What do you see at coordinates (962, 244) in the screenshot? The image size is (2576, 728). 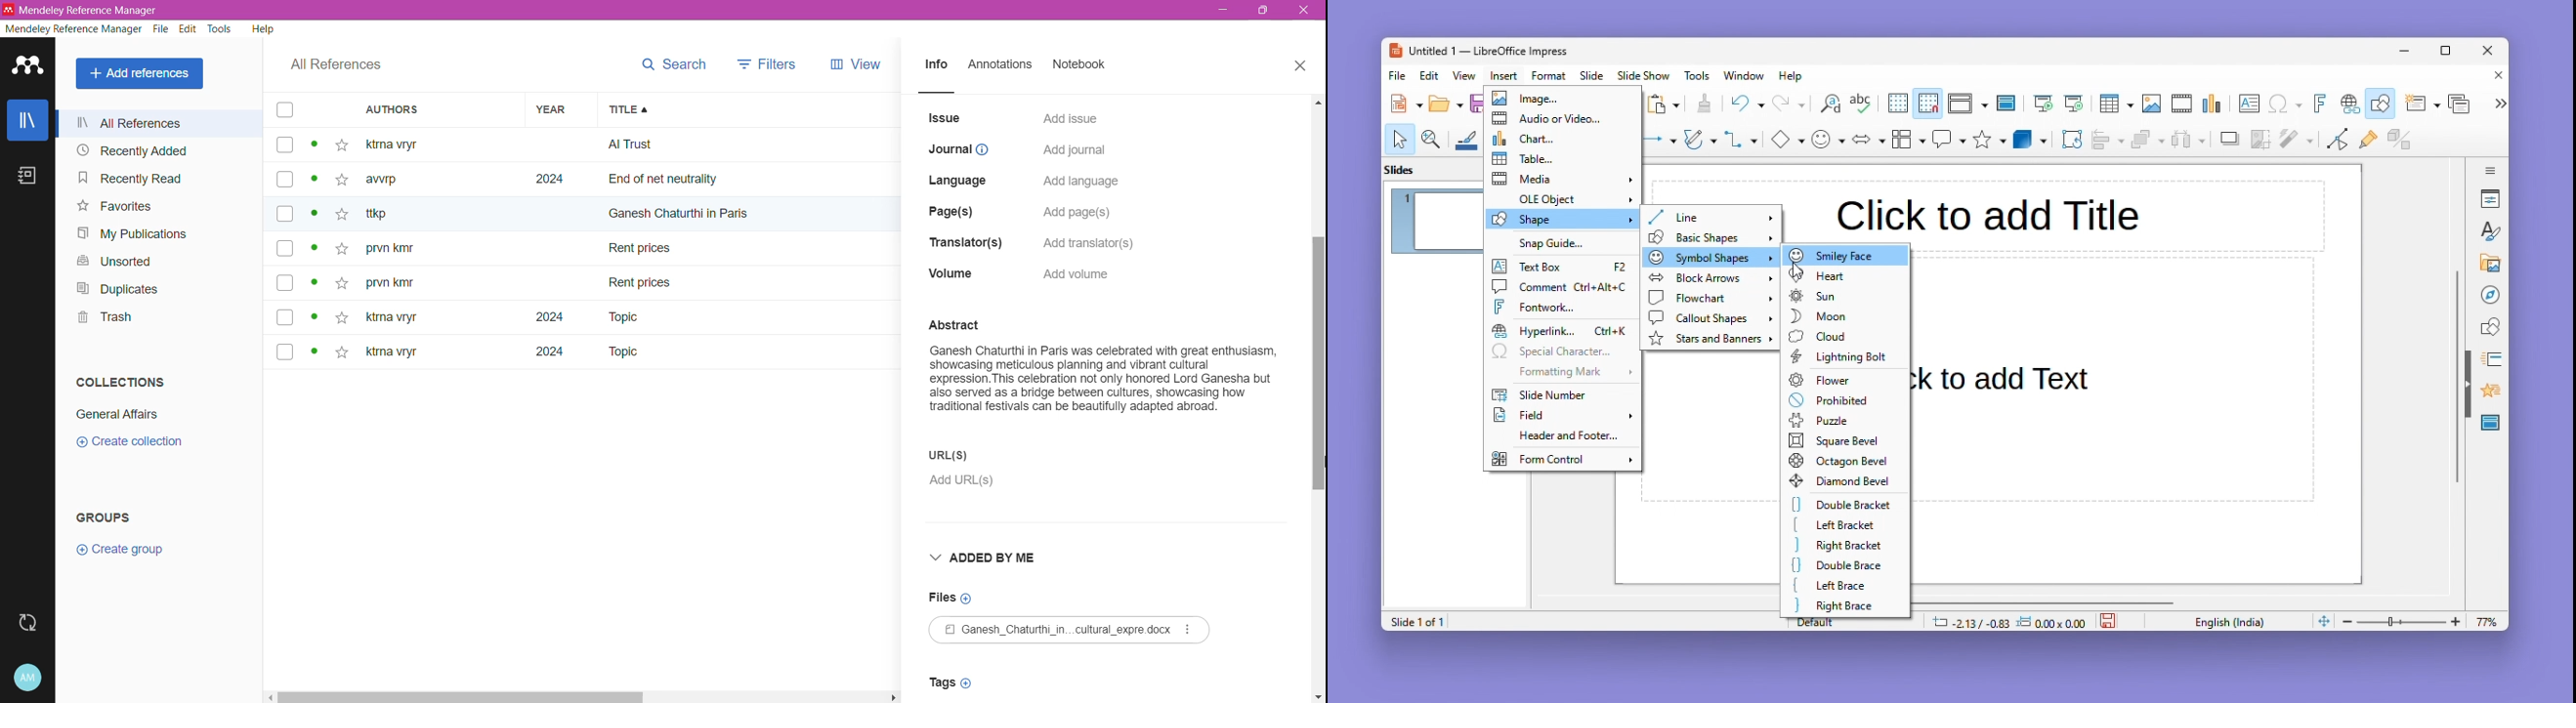 I see `Translators` at bounding box center [962, 244].